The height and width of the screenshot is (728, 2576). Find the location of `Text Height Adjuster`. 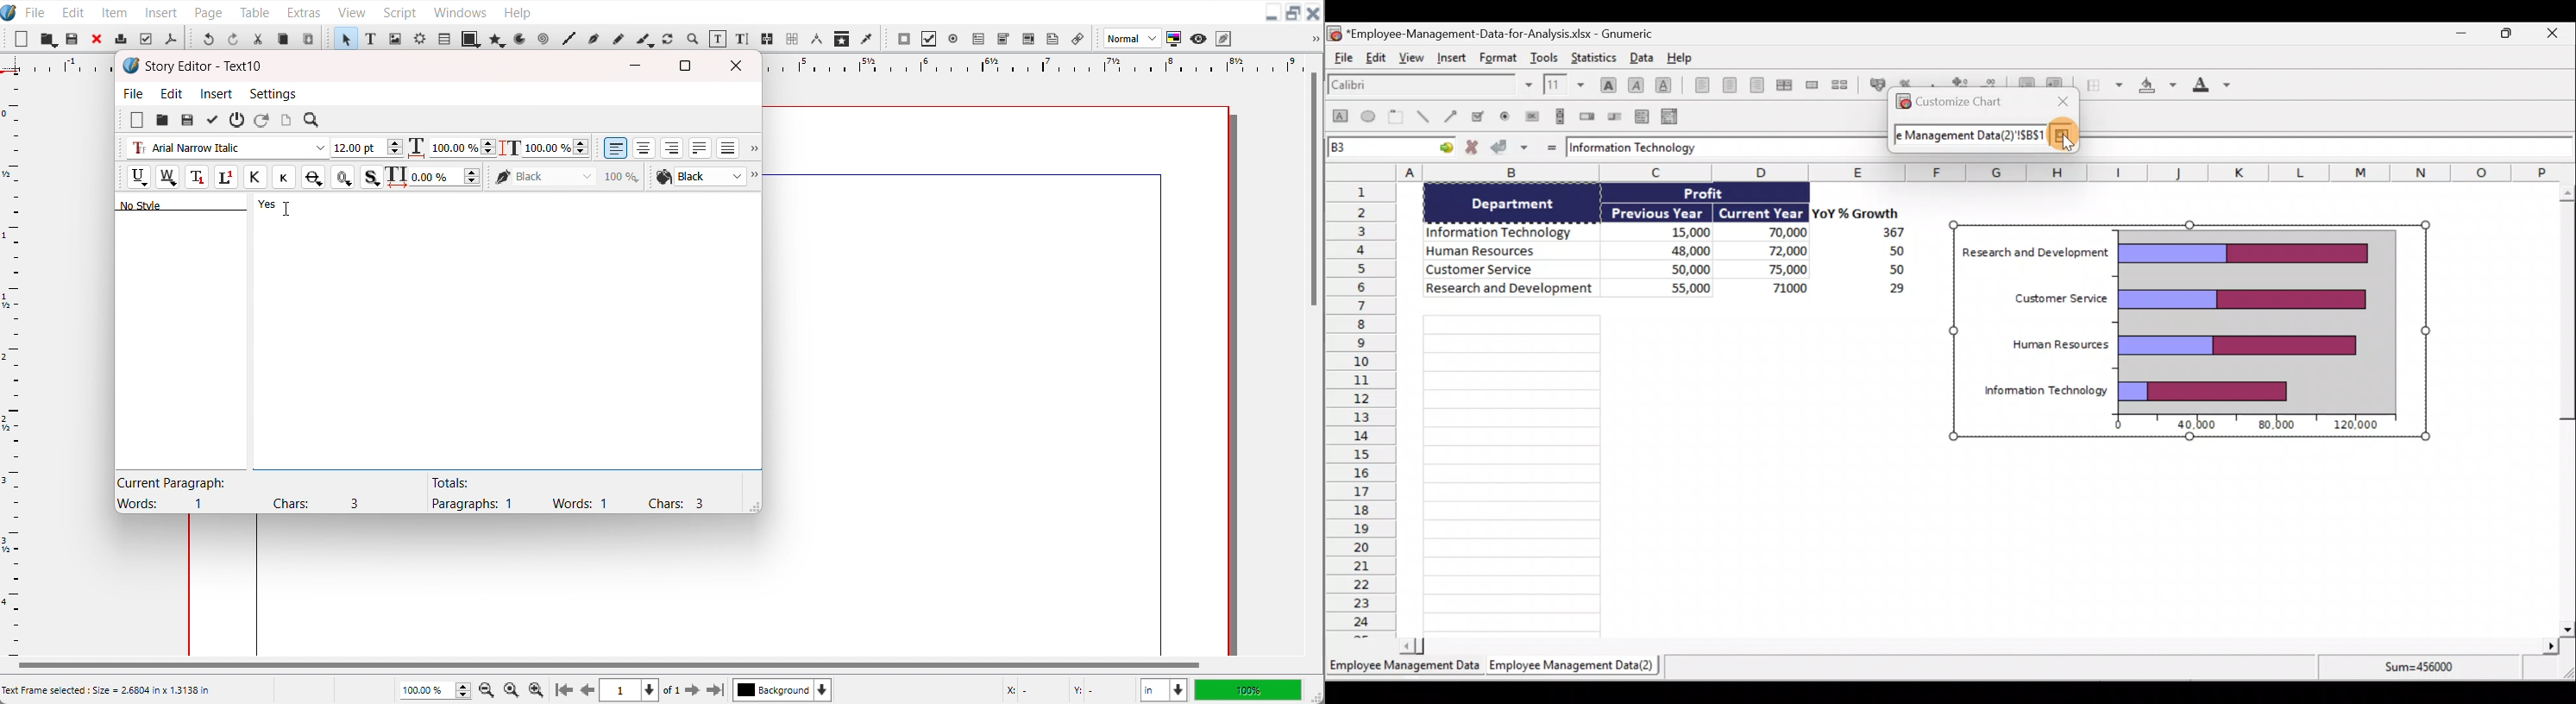

Text Height Adjuster is located at coordinates (556, 148).